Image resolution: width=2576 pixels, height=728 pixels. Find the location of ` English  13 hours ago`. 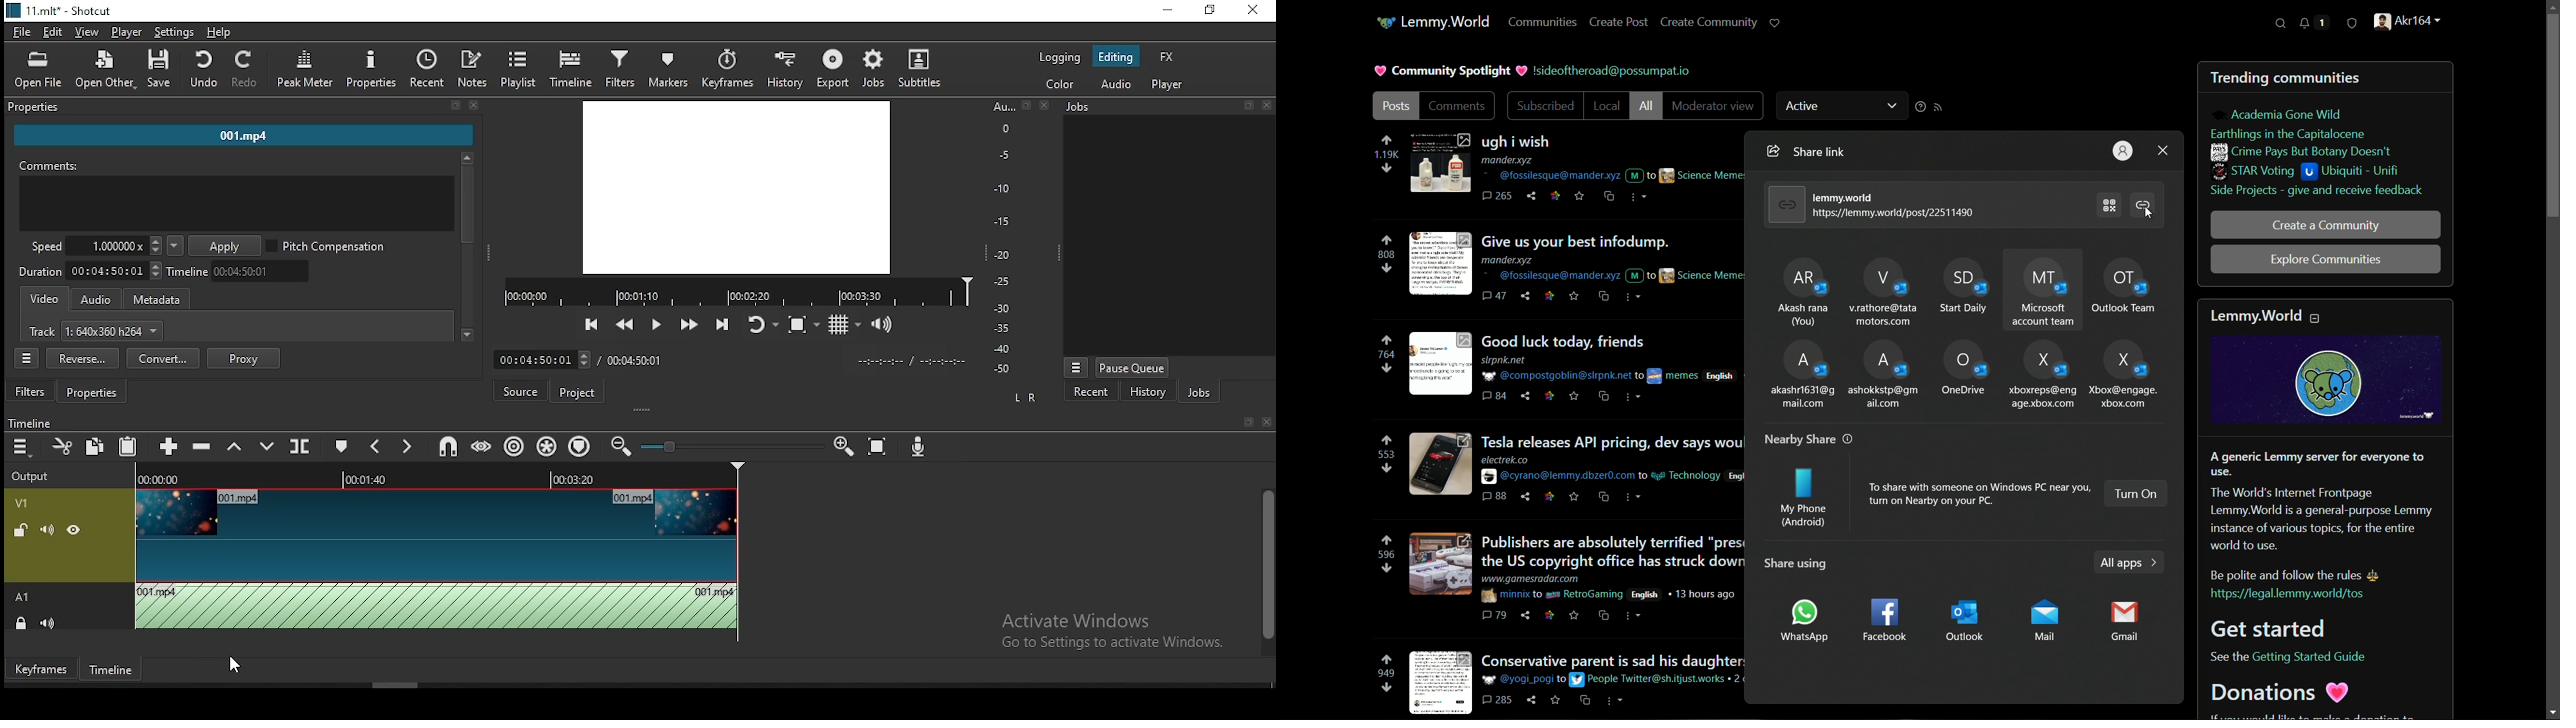

 English  13 hours ago is located at coordinates (1685, 593).